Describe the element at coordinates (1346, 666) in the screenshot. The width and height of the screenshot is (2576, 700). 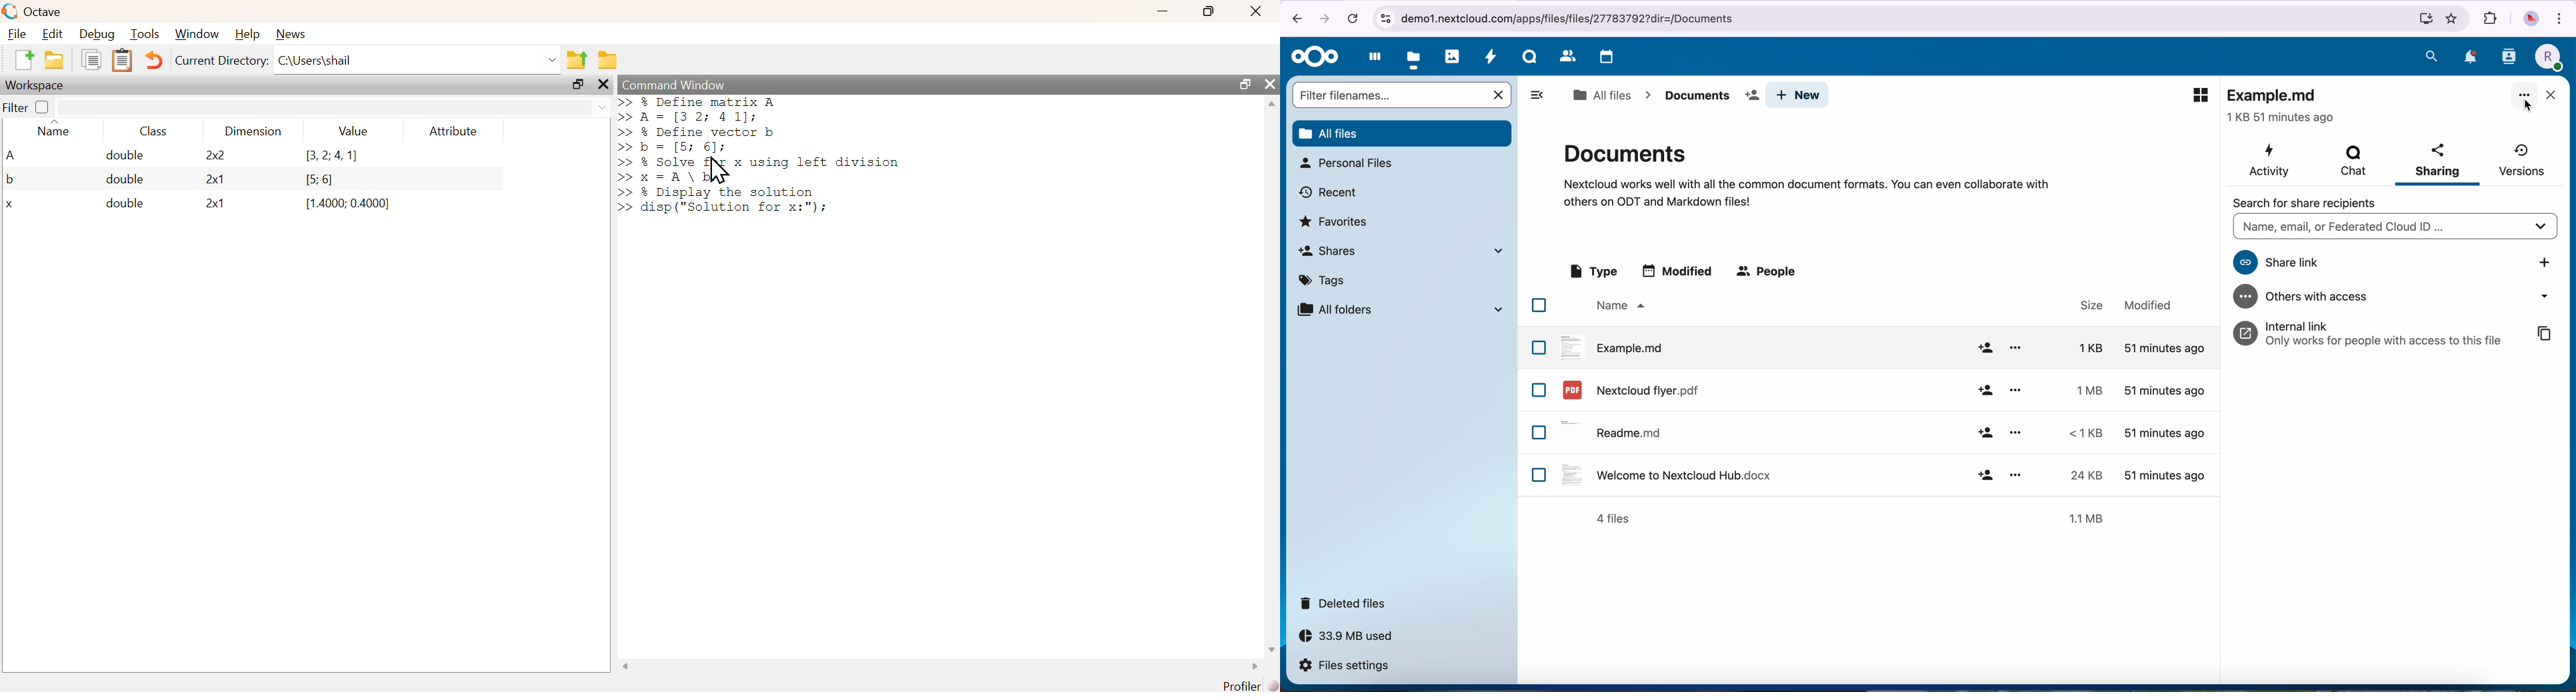
I see `files settings` at that location.